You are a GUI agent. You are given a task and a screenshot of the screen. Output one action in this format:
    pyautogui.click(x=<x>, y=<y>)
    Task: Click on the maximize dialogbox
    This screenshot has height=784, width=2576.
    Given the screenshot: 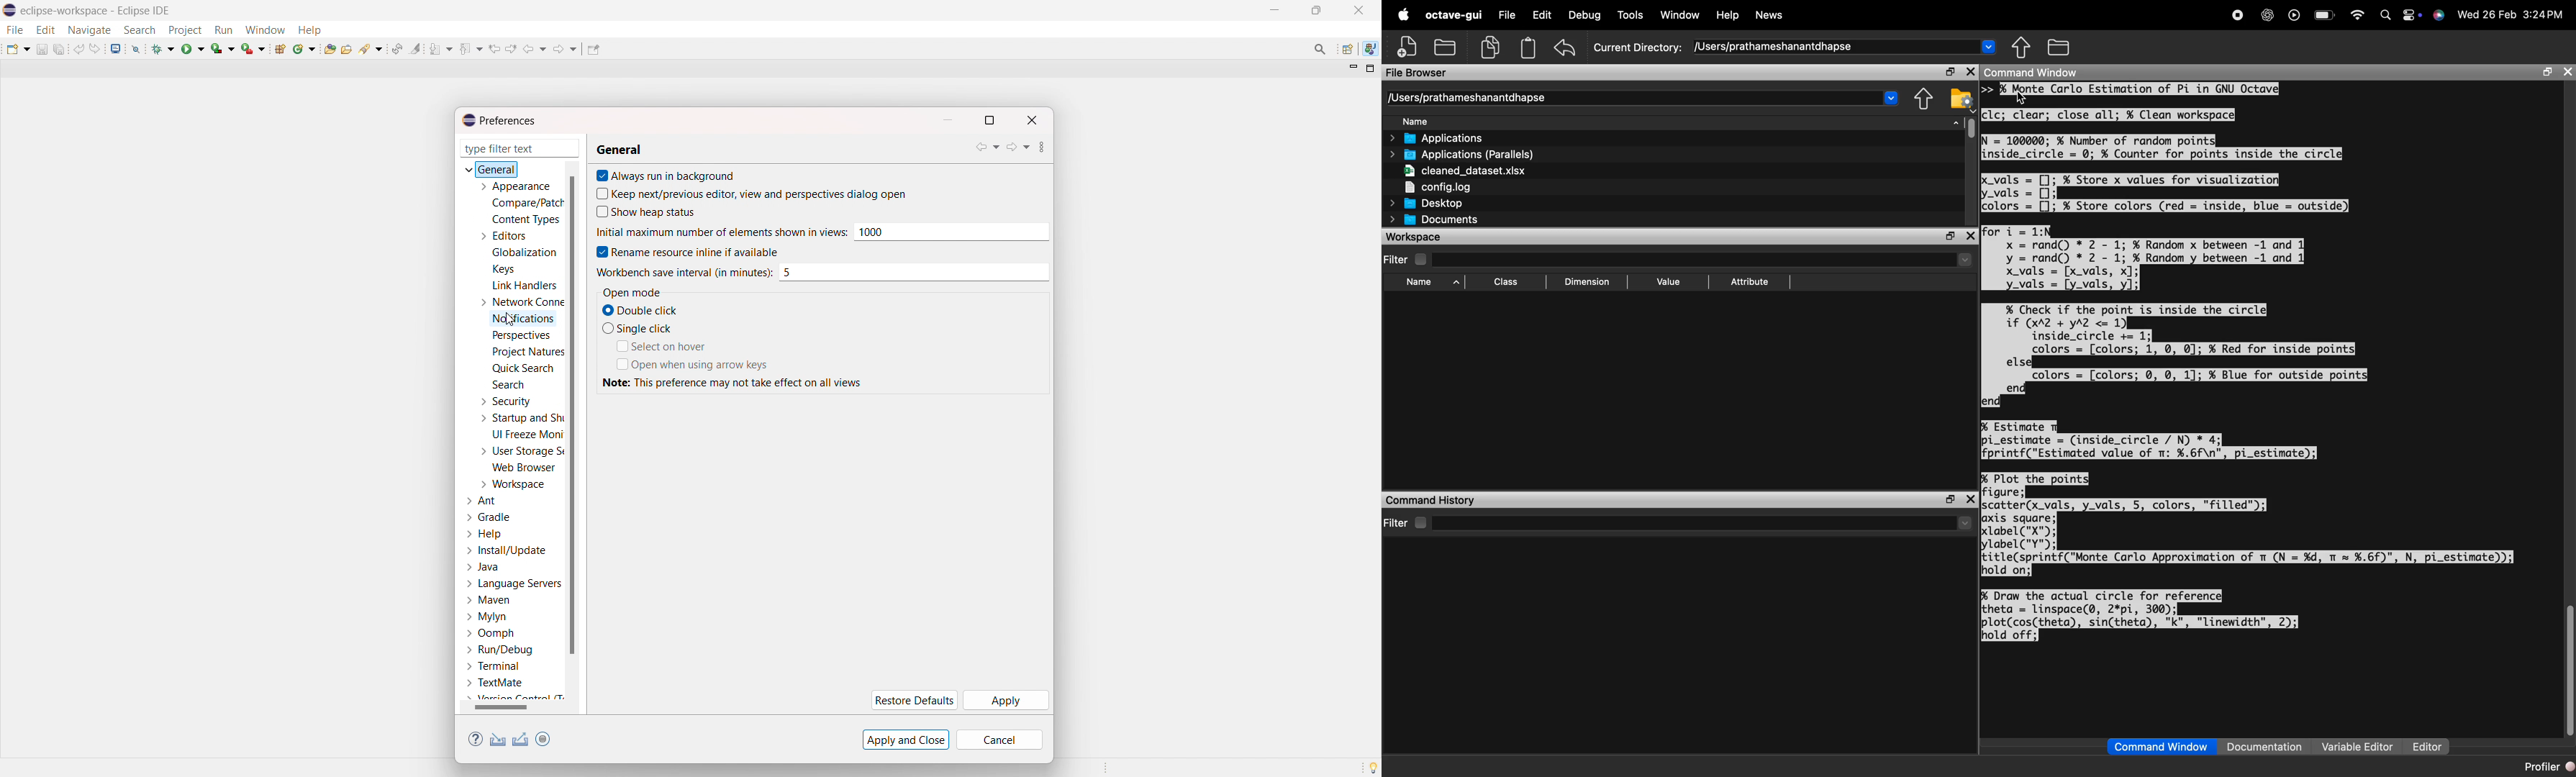 What is the action you would take?
    pyautogui.click(x=989, y=120)
    